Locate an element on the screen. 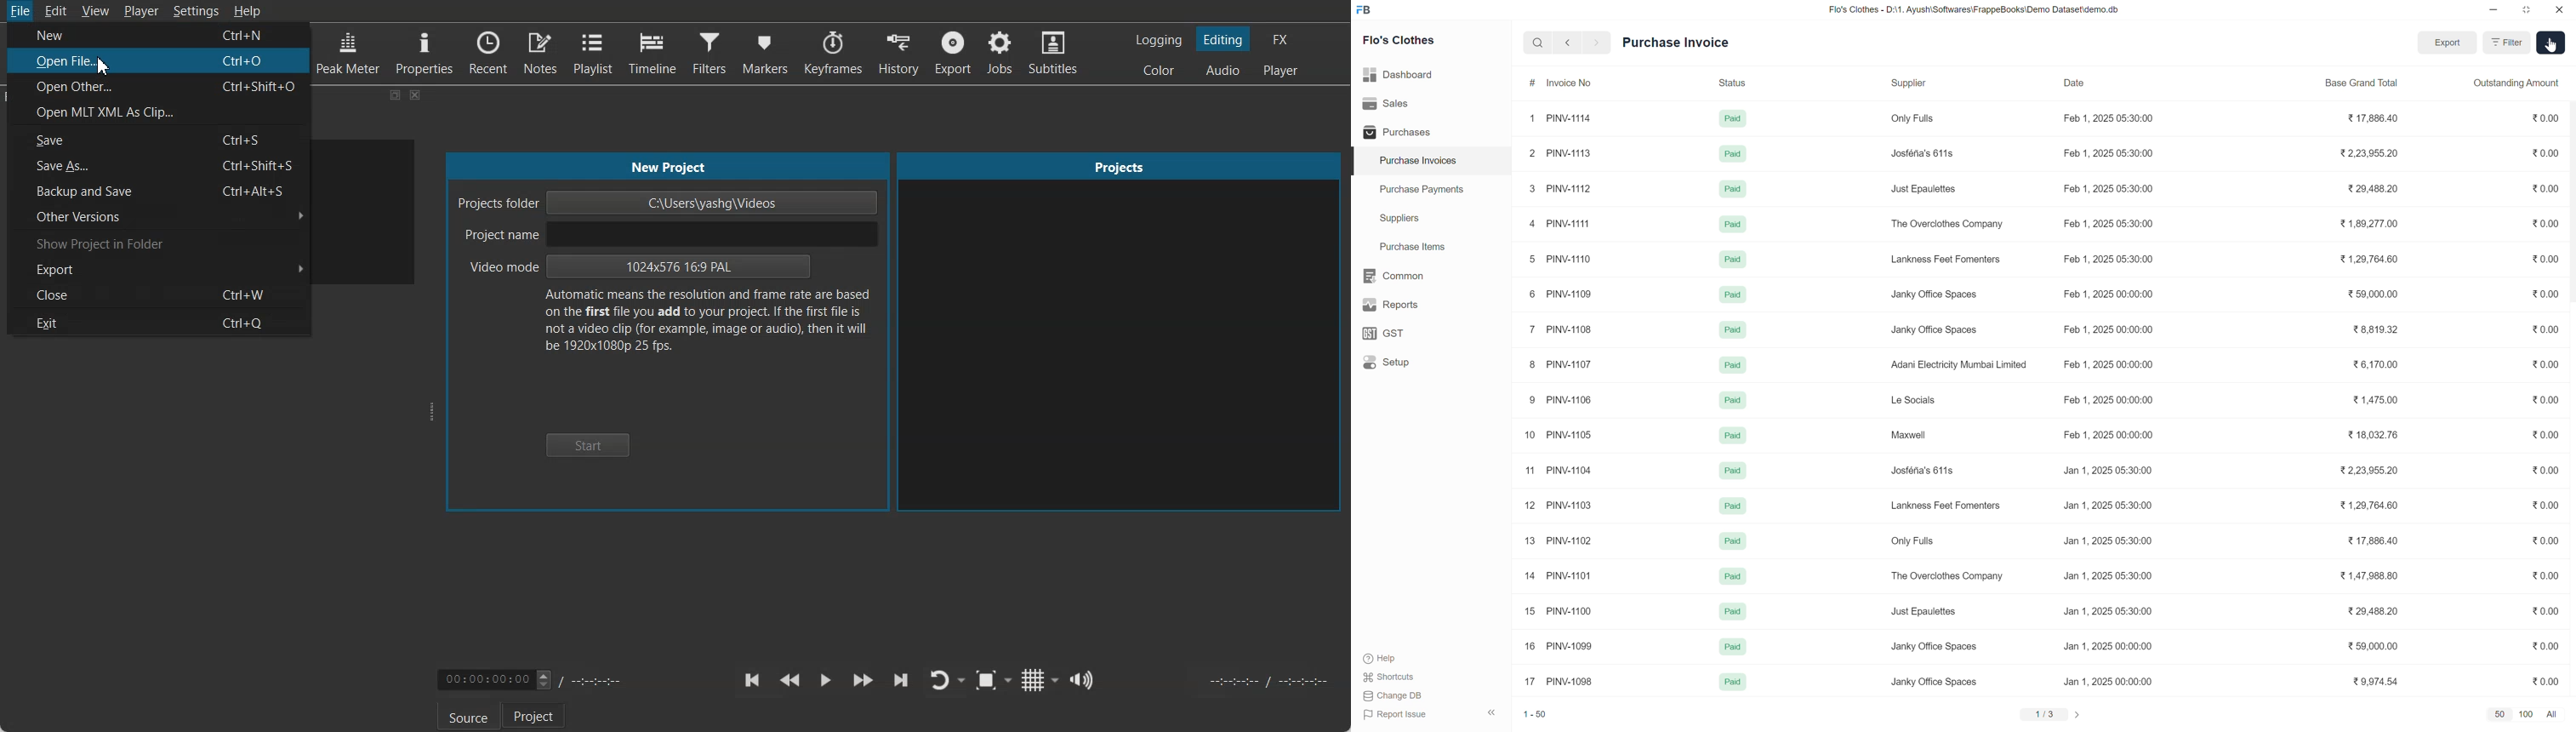 This screenshot has width=2576, height=756. Only Fulls is located at coordinates (1911, 118).